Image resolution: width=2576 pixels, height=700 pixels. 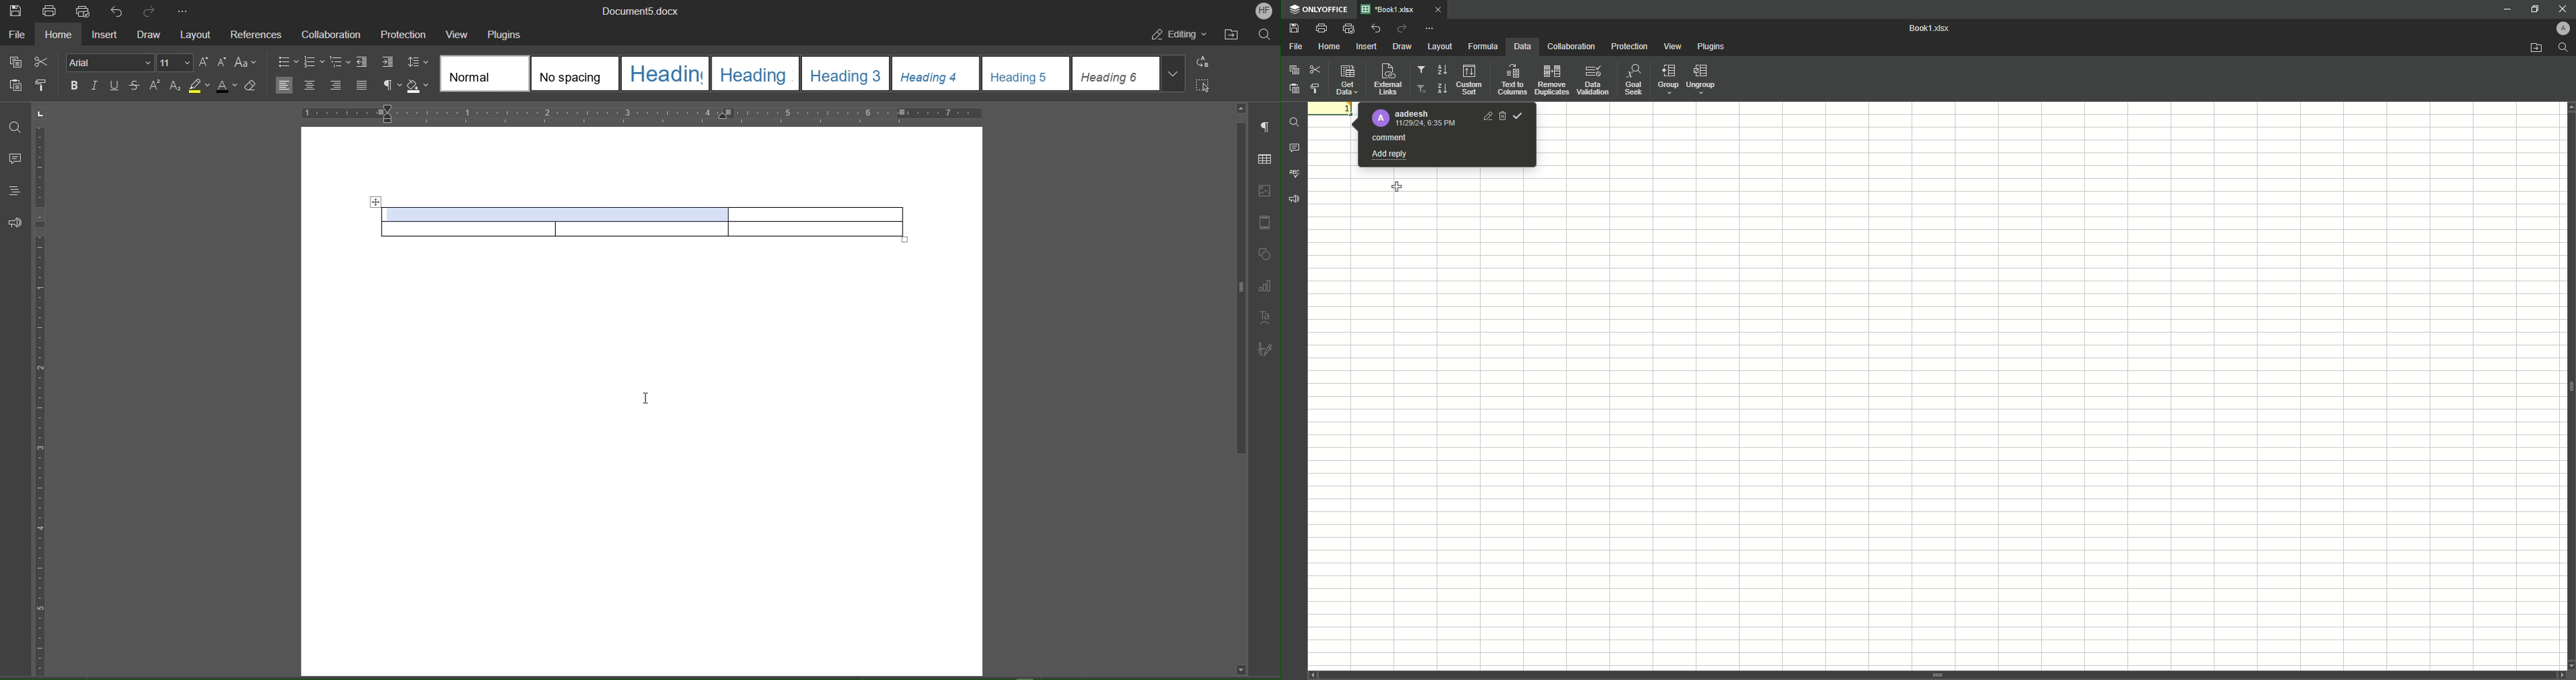 I want to click on Paragraph Settings, so click(x=1266, y=129).